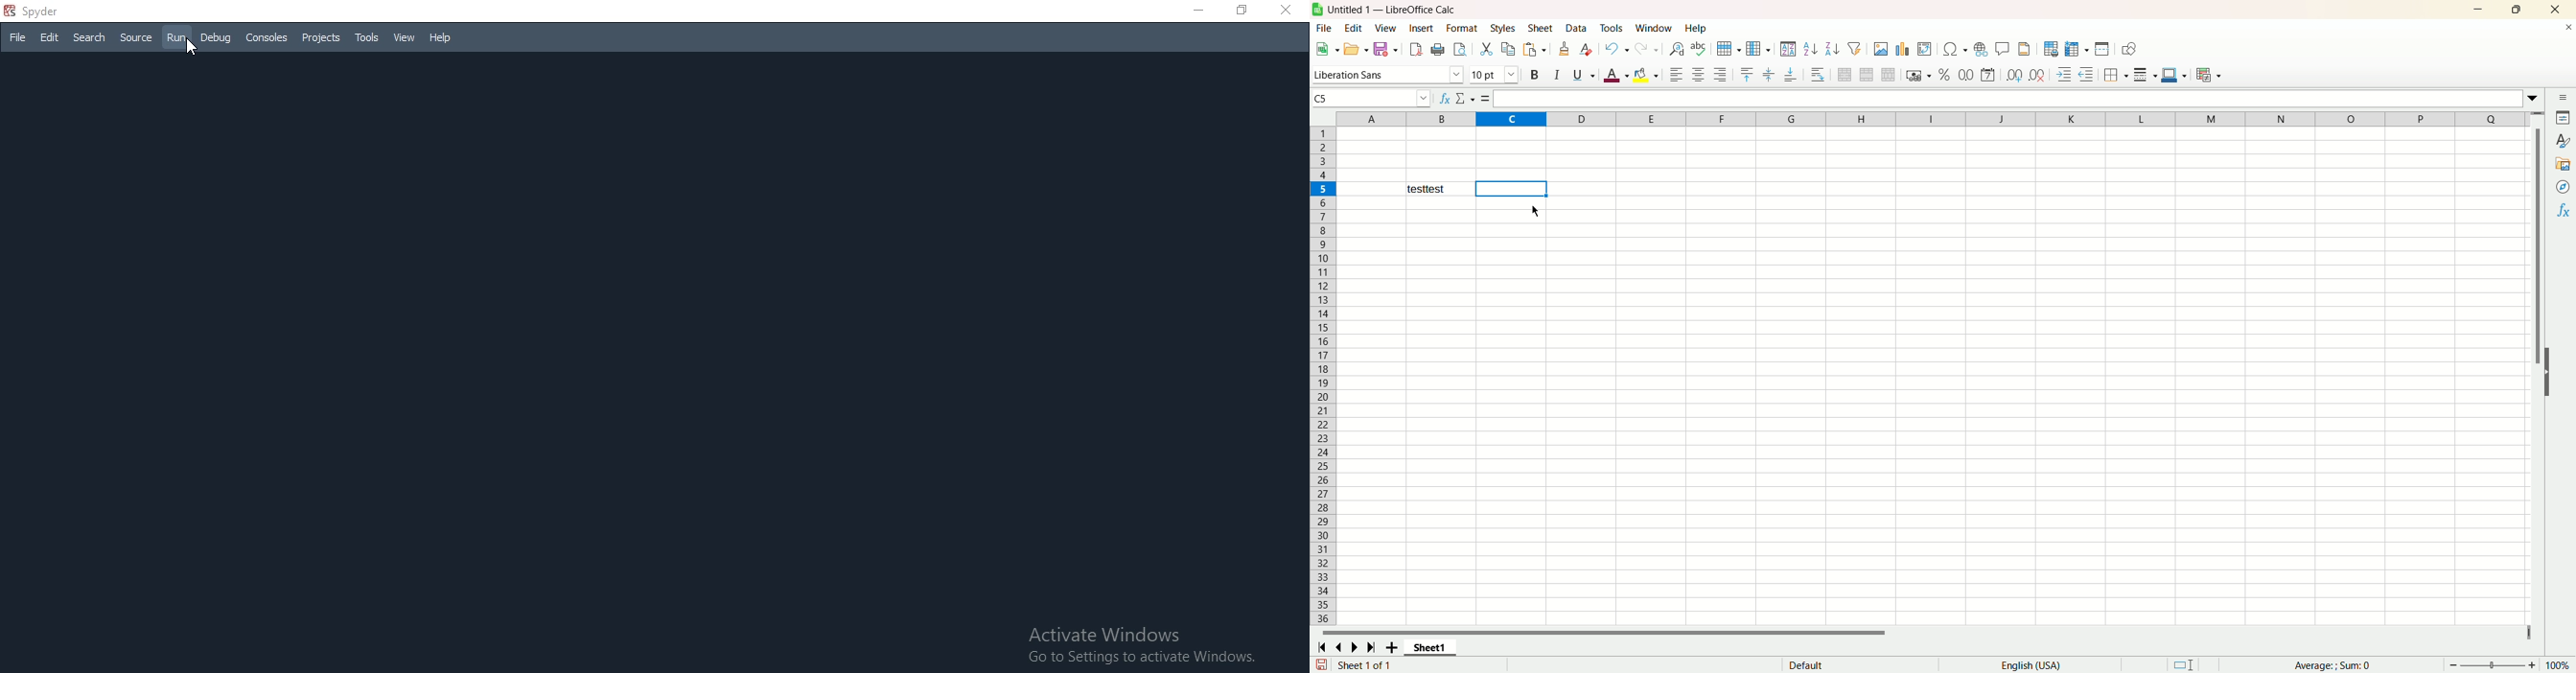  What do you see at coordinates (2534, 98) in the screenshot?
I see `Expand formula bar` at bounding box center [2534, 98].